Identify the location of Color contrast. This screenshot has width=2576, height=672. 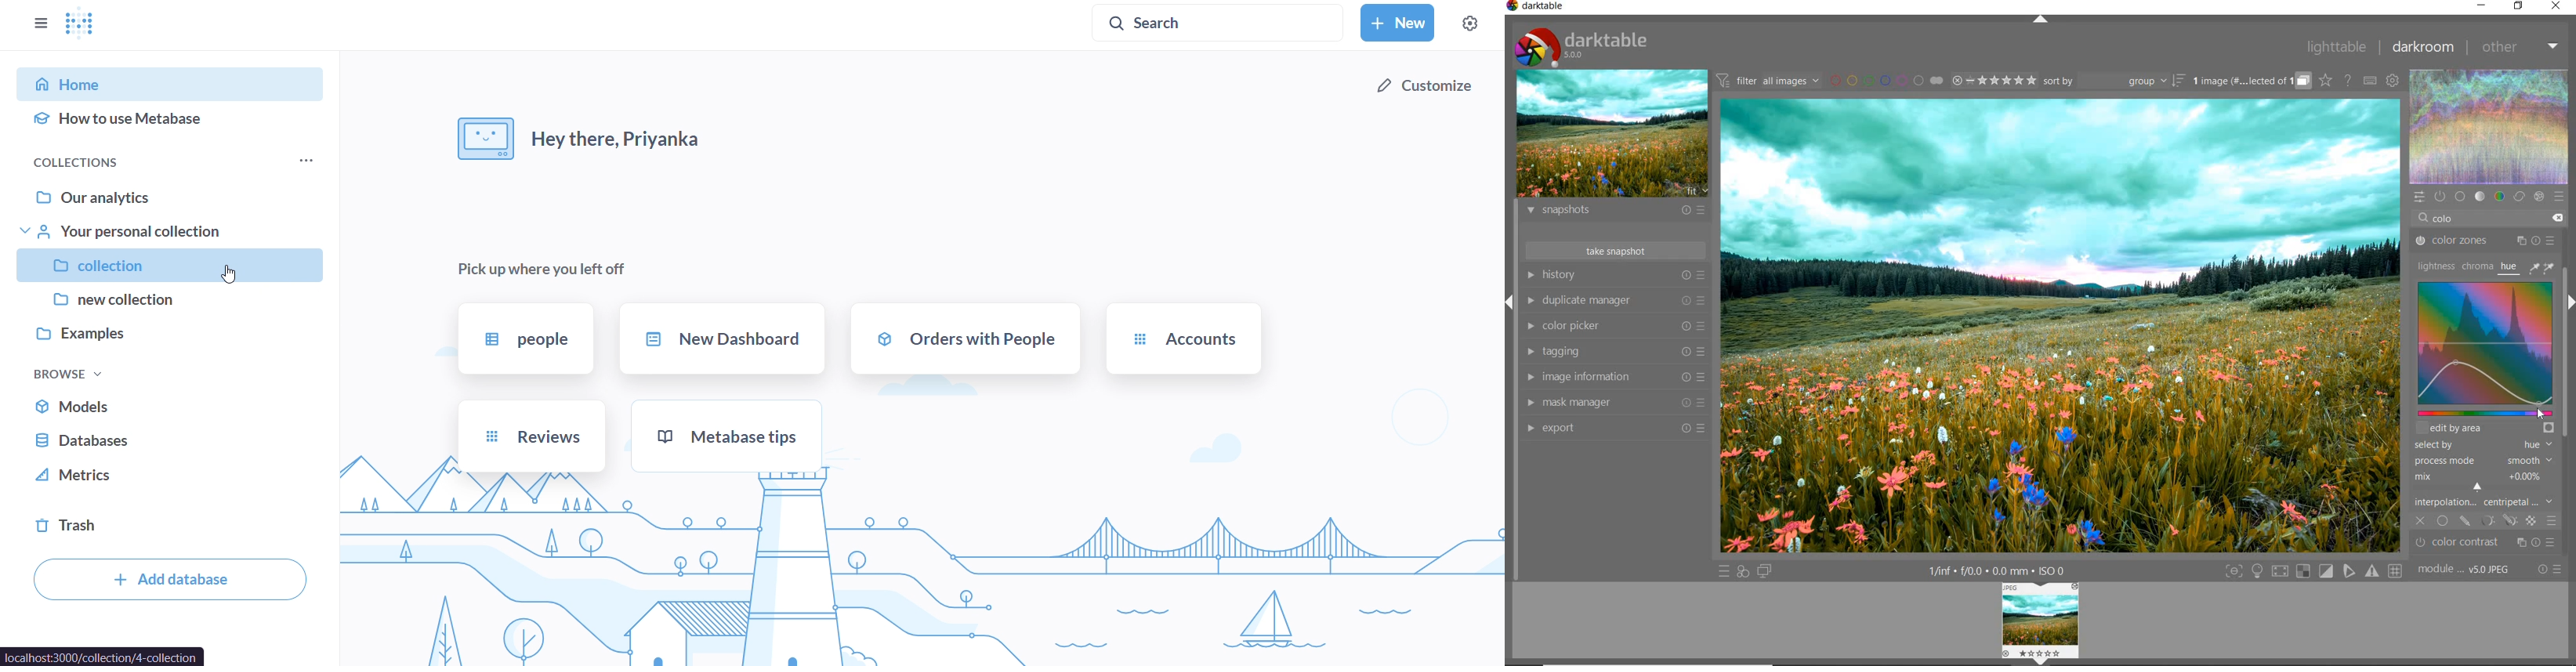
(2492, 543).